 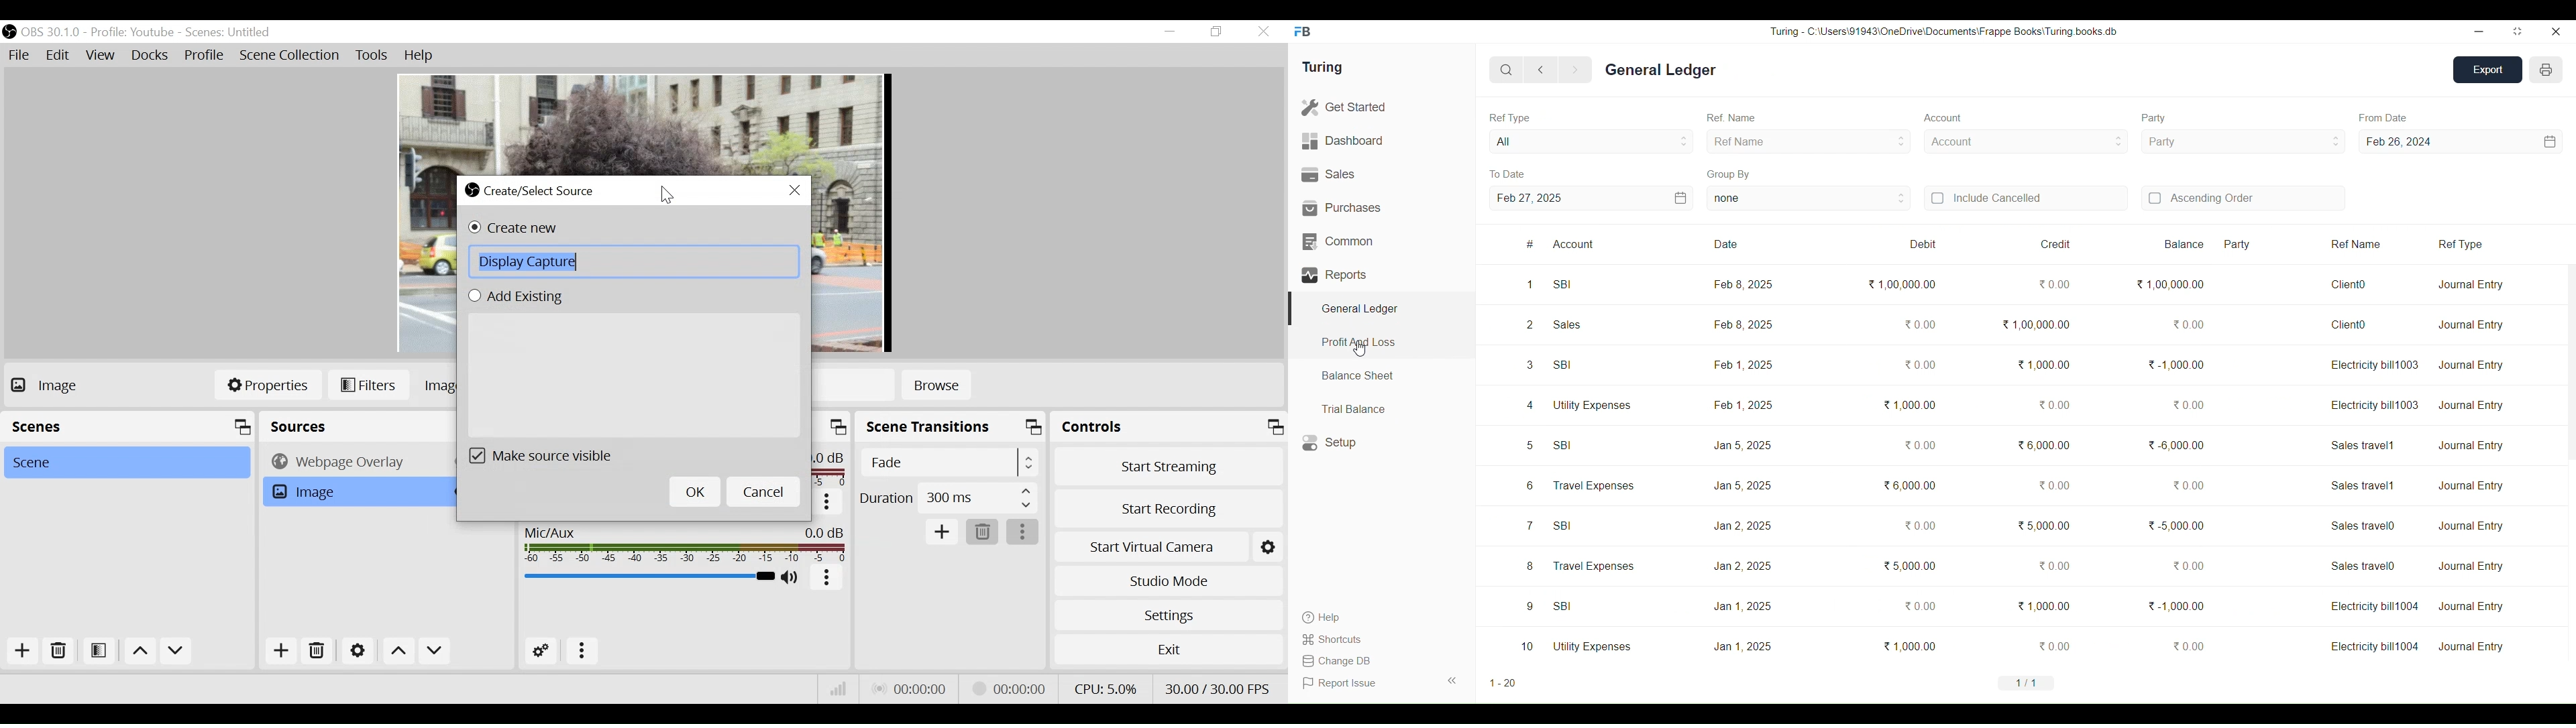 What do you see at coordinates (949, 463) in the screenshot?
I see `Select Scene Transistion` at bounding box center [949, 463].